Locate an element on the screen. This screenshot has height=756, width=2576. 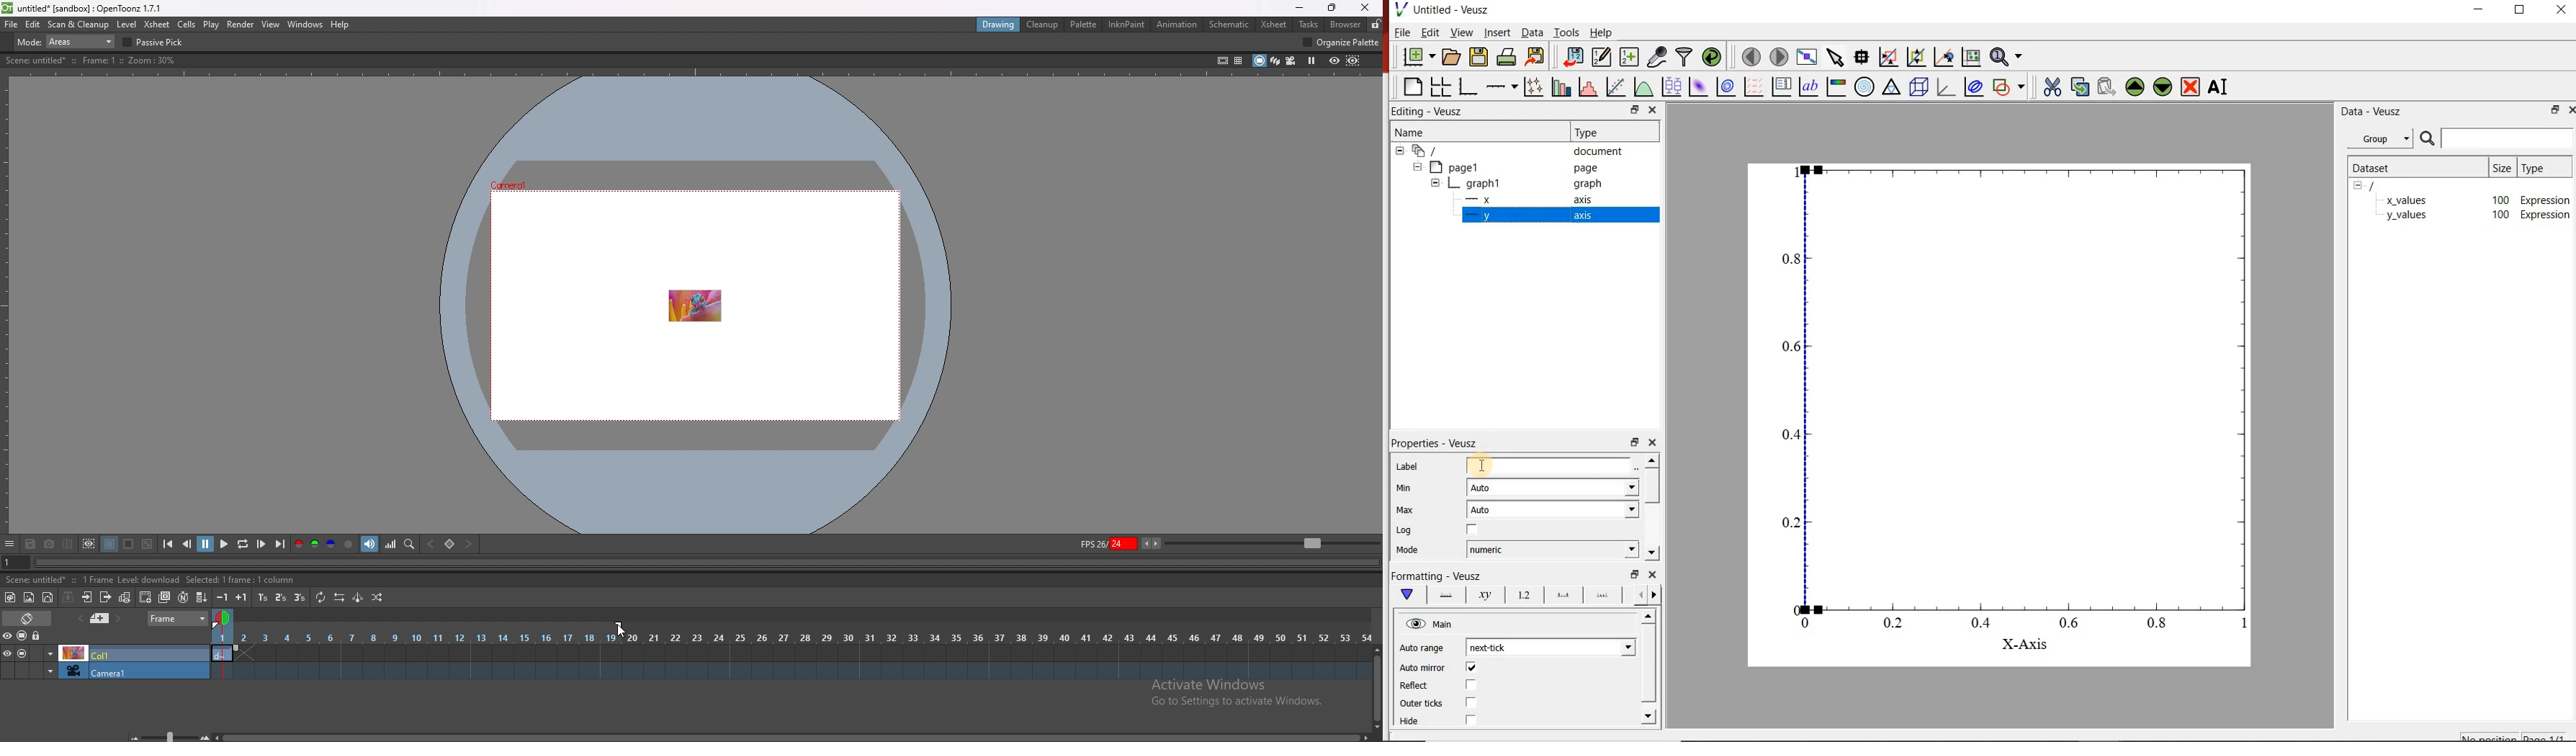
size  is located at coordinates (2503, 168).